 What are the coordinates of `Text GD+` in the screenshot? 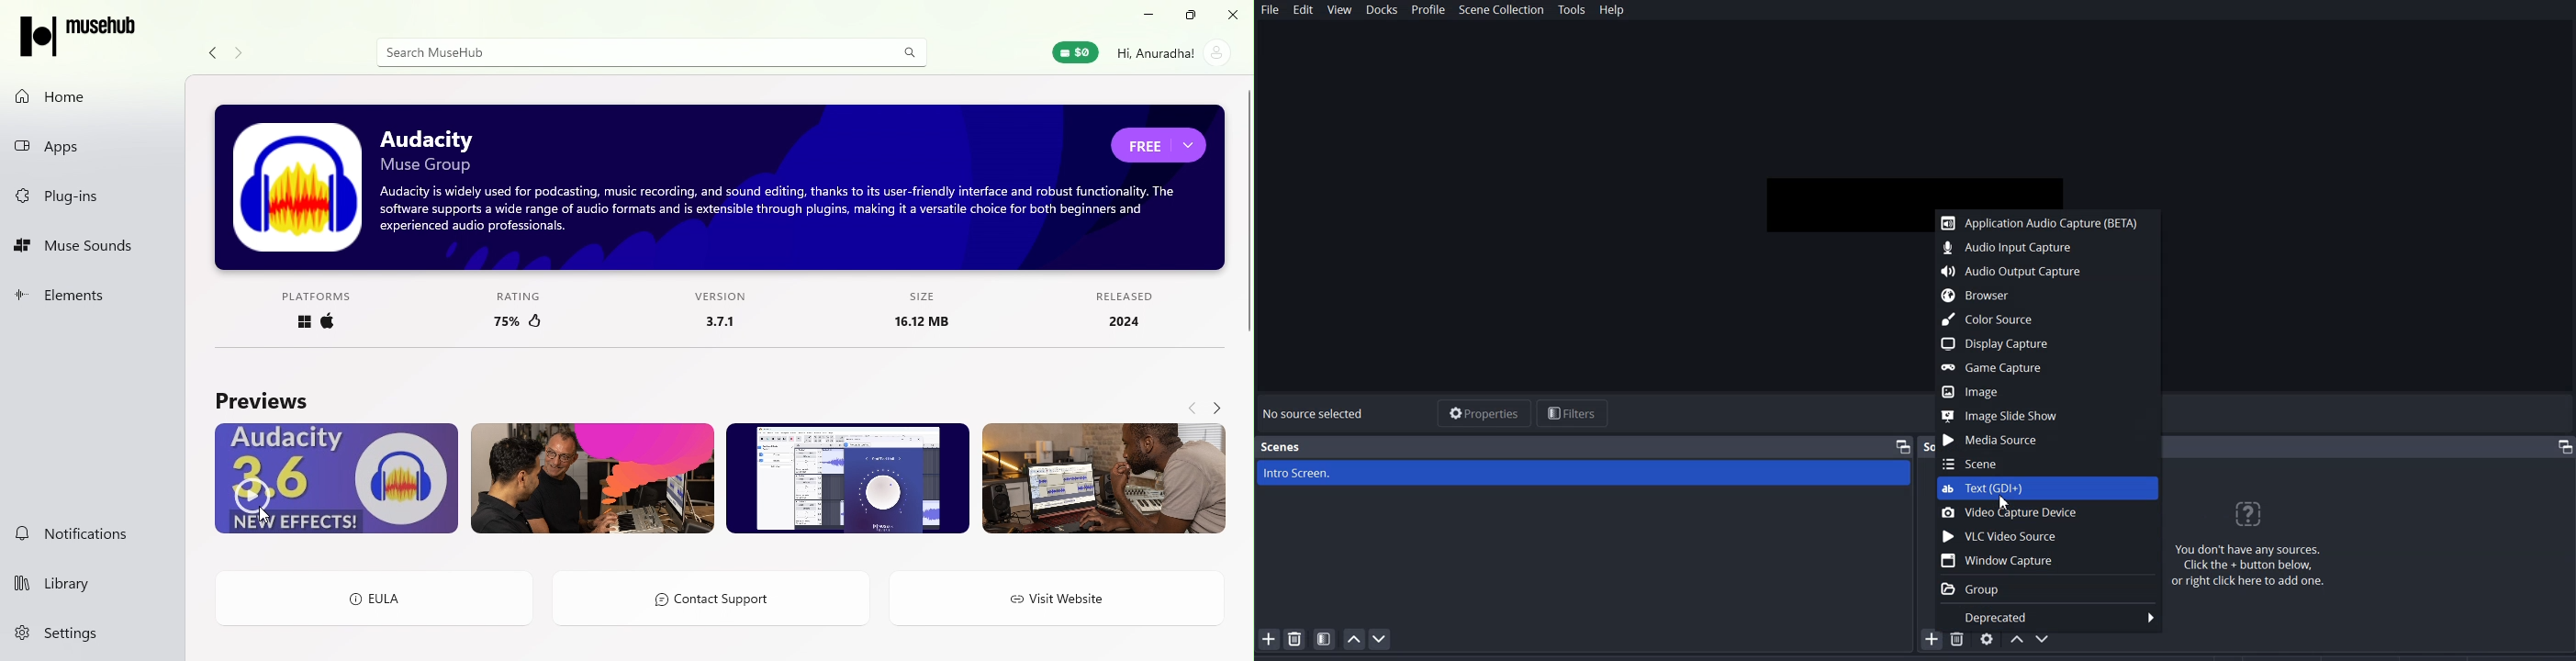 It's located at (2048, 490).